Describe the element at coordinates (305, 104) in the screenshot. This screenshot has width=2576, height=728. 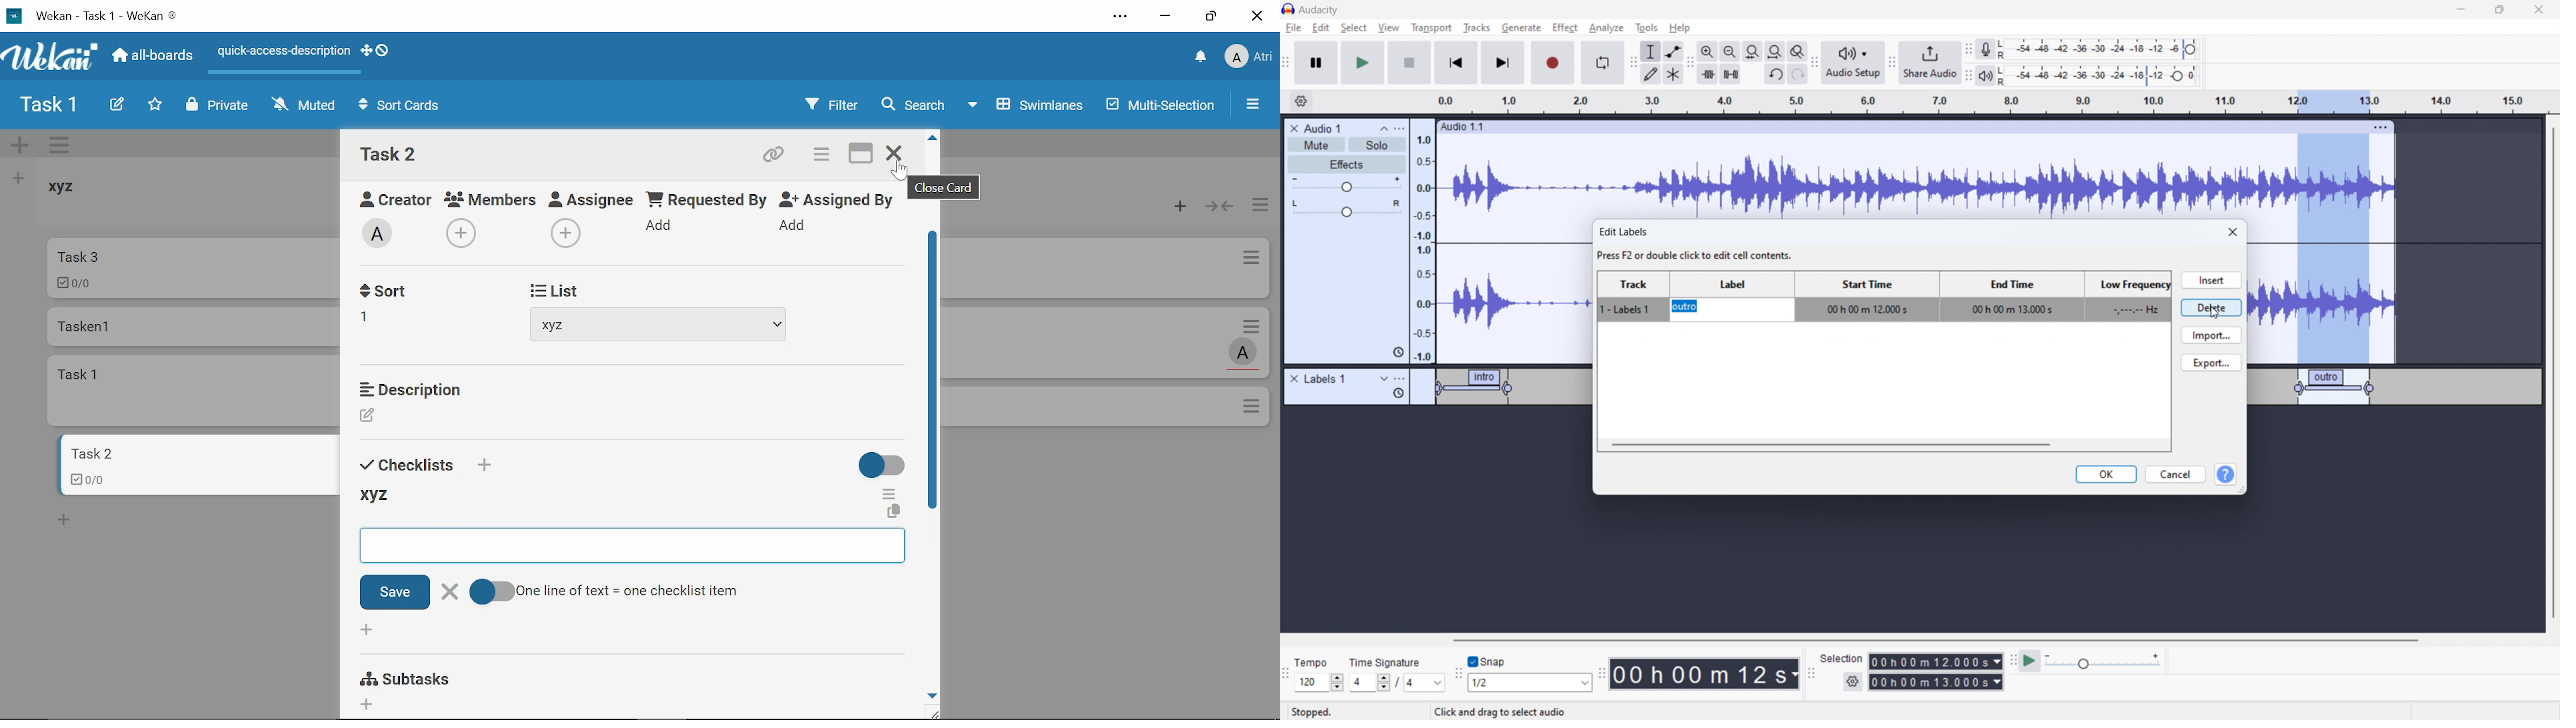
I see `Muted` at that location.